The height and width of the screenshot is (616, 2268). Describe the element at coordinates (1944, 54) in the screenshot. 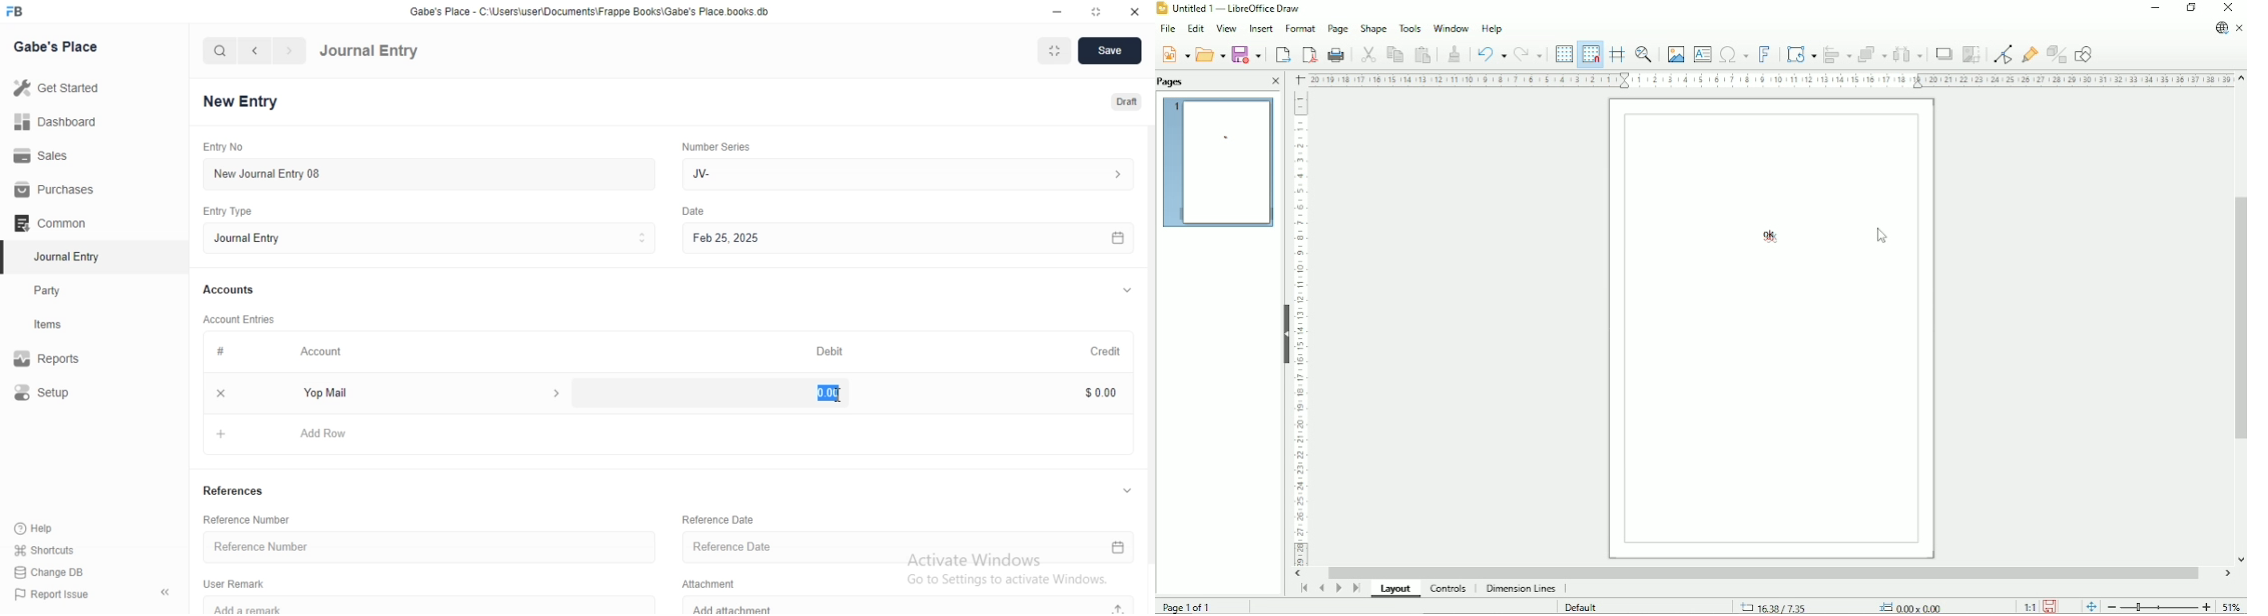

I see `Shadow` at that location.